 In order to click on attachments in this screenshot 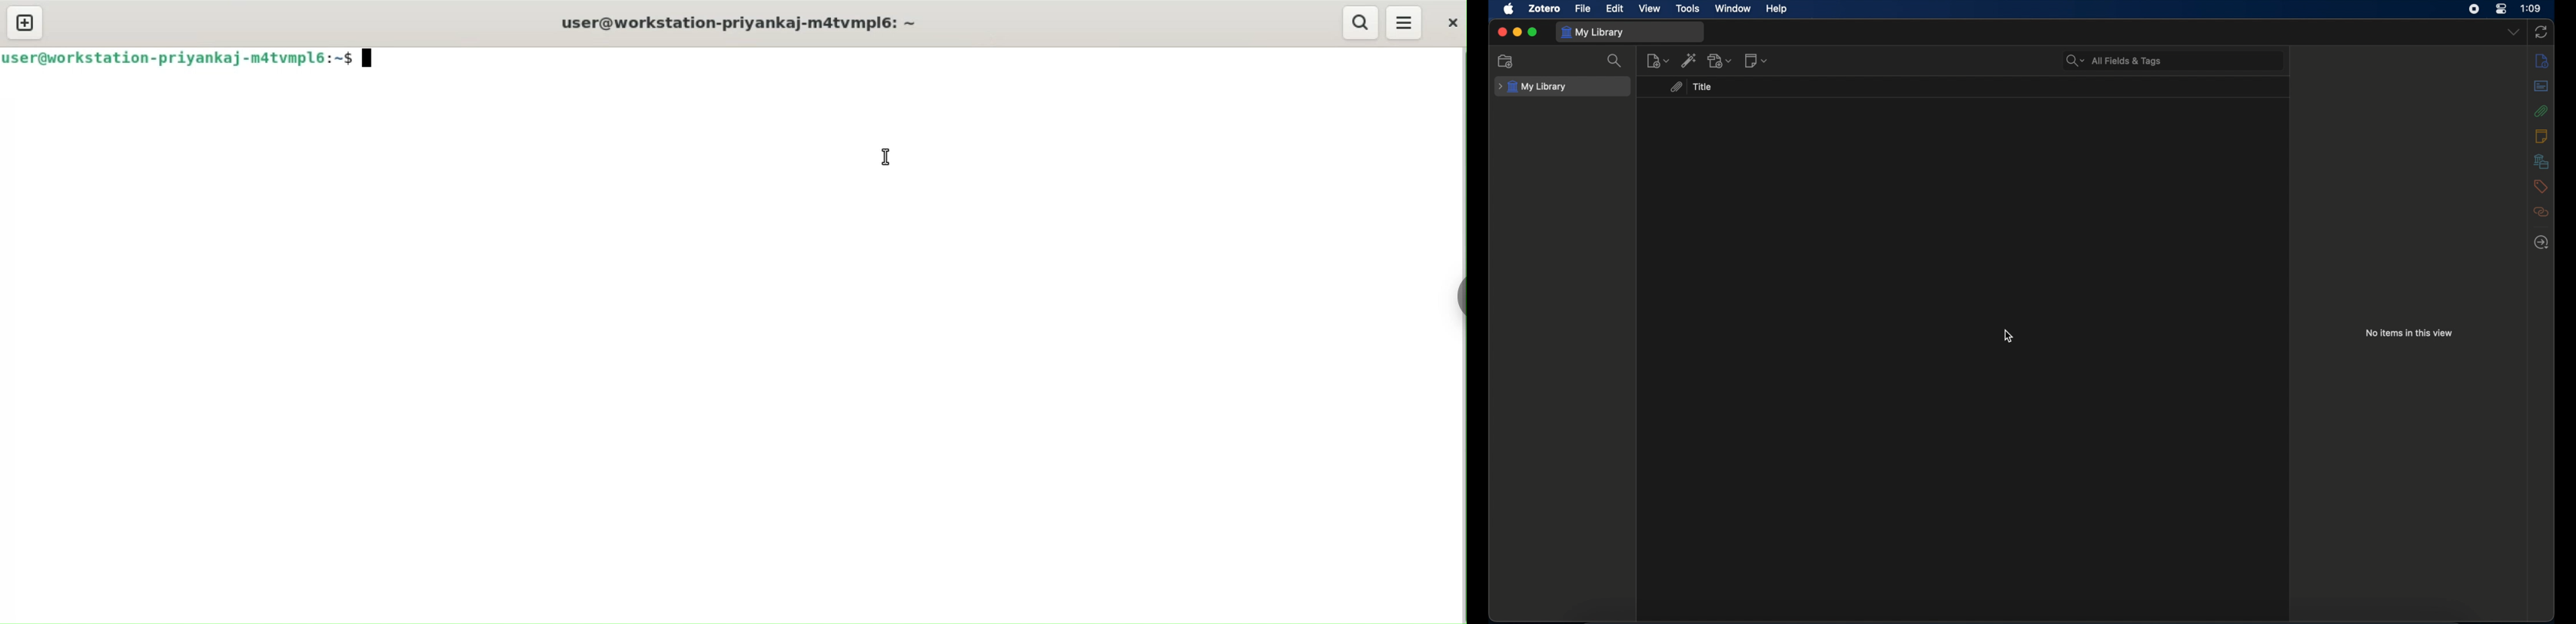, I will do `click(2541, 111)`.